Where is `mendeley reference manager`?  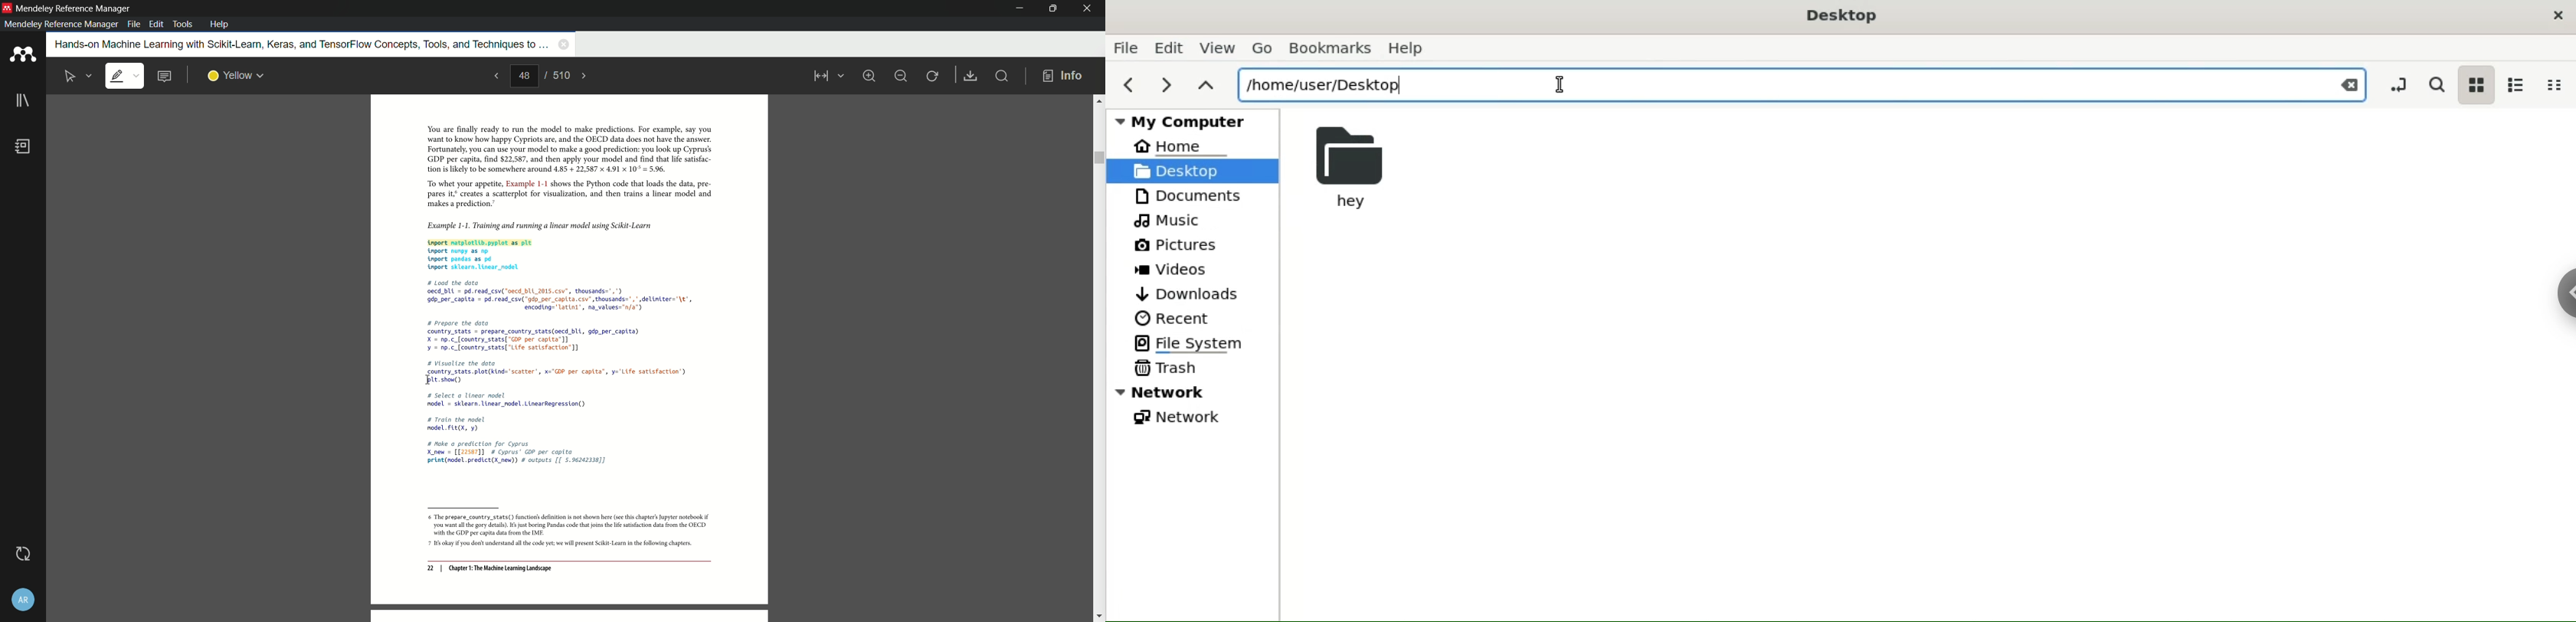
mendeley reference manager is located at coordinates (61, 24).